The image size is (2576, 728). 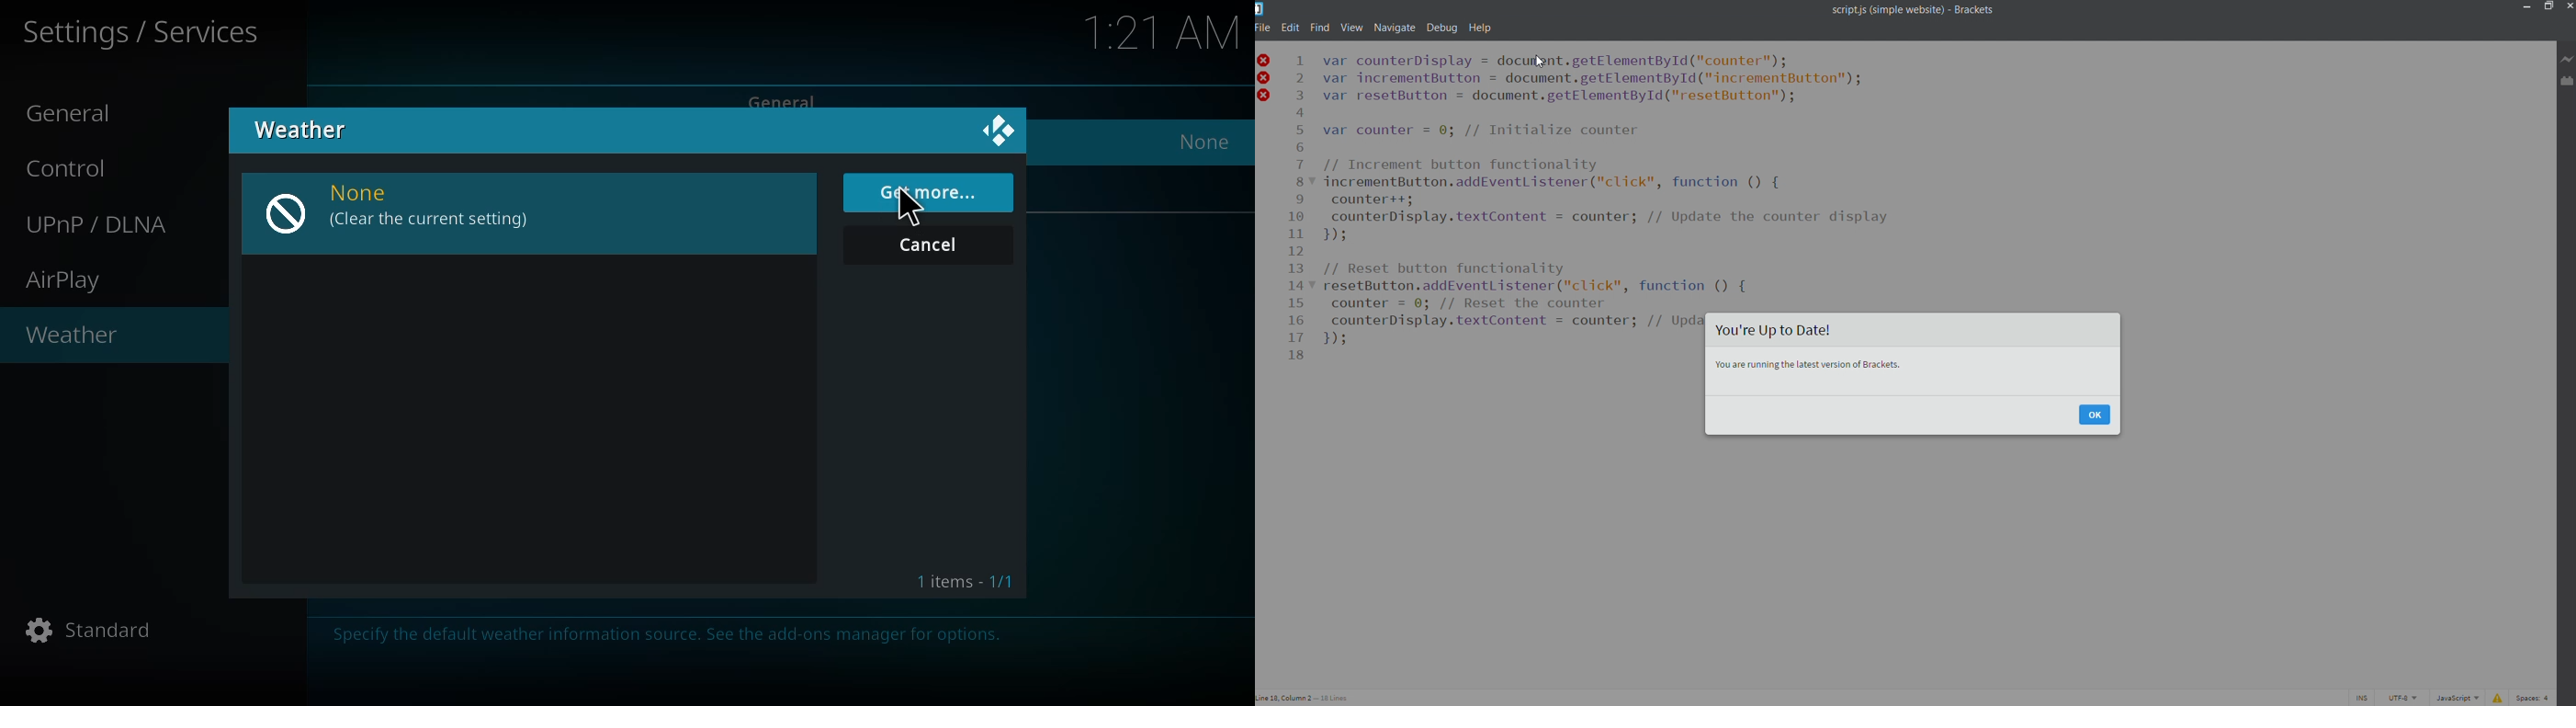 What do you see at coordinates (933, 246) in the screenshot?
I see `cancel` at bounding box center [933, 246].